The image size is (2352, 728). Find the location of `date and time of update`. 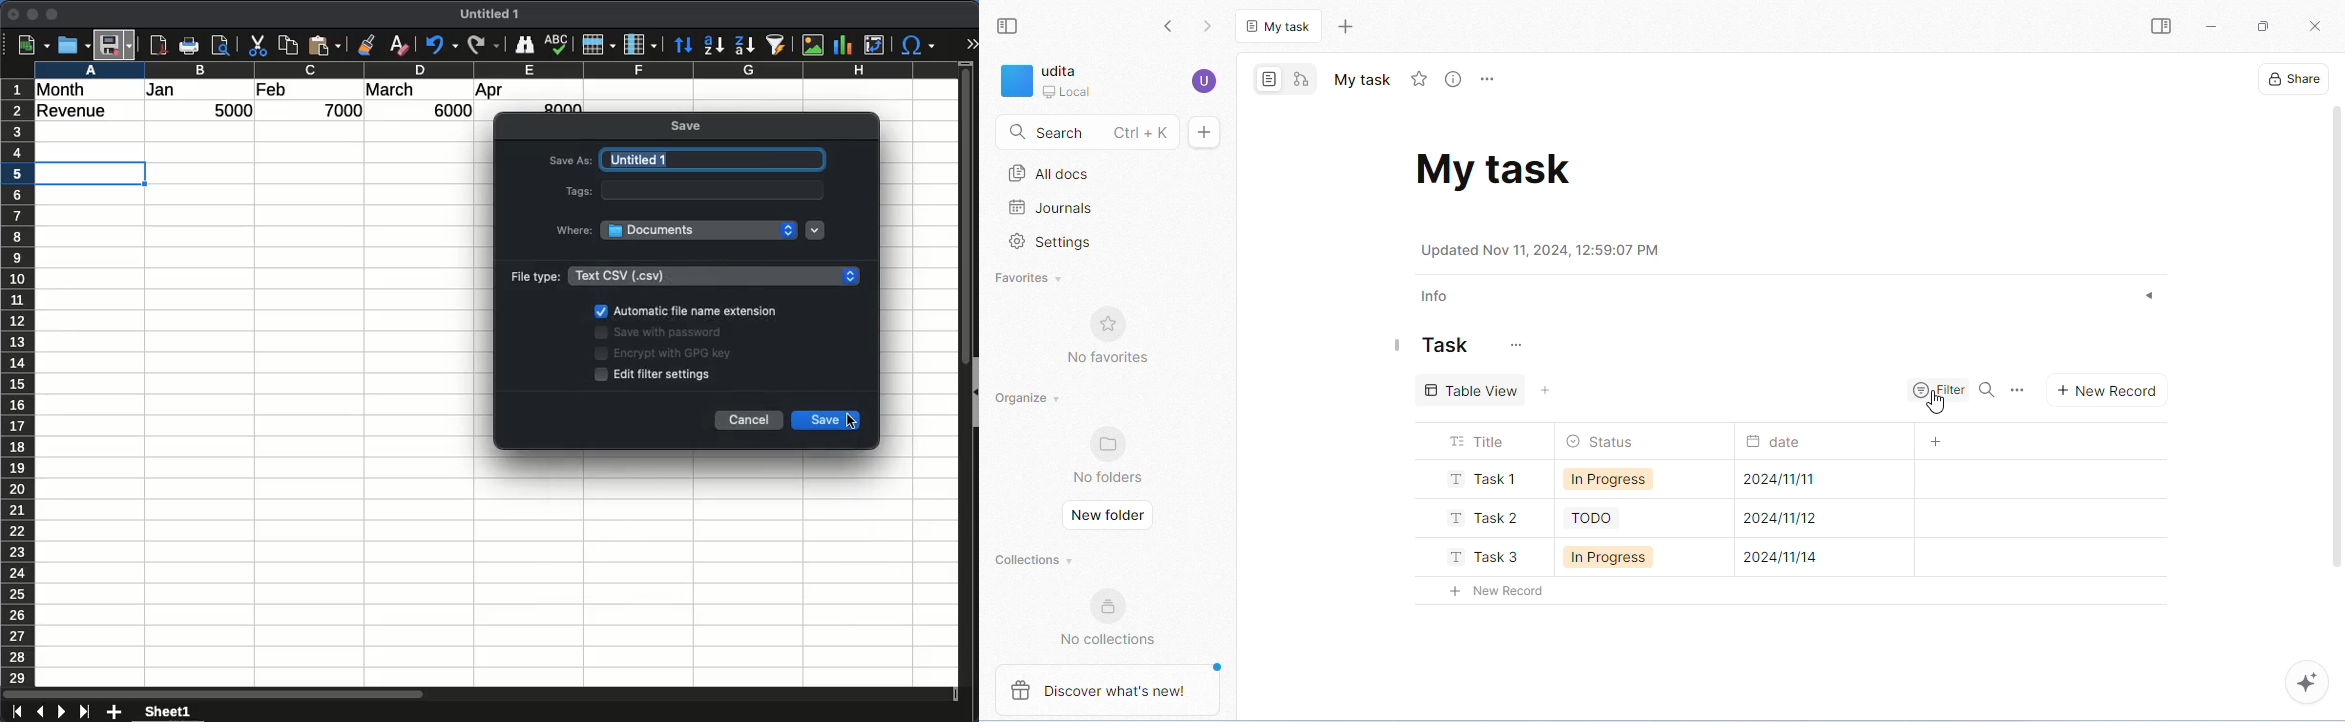

date and time of update is located at coordinates (1544, 249).